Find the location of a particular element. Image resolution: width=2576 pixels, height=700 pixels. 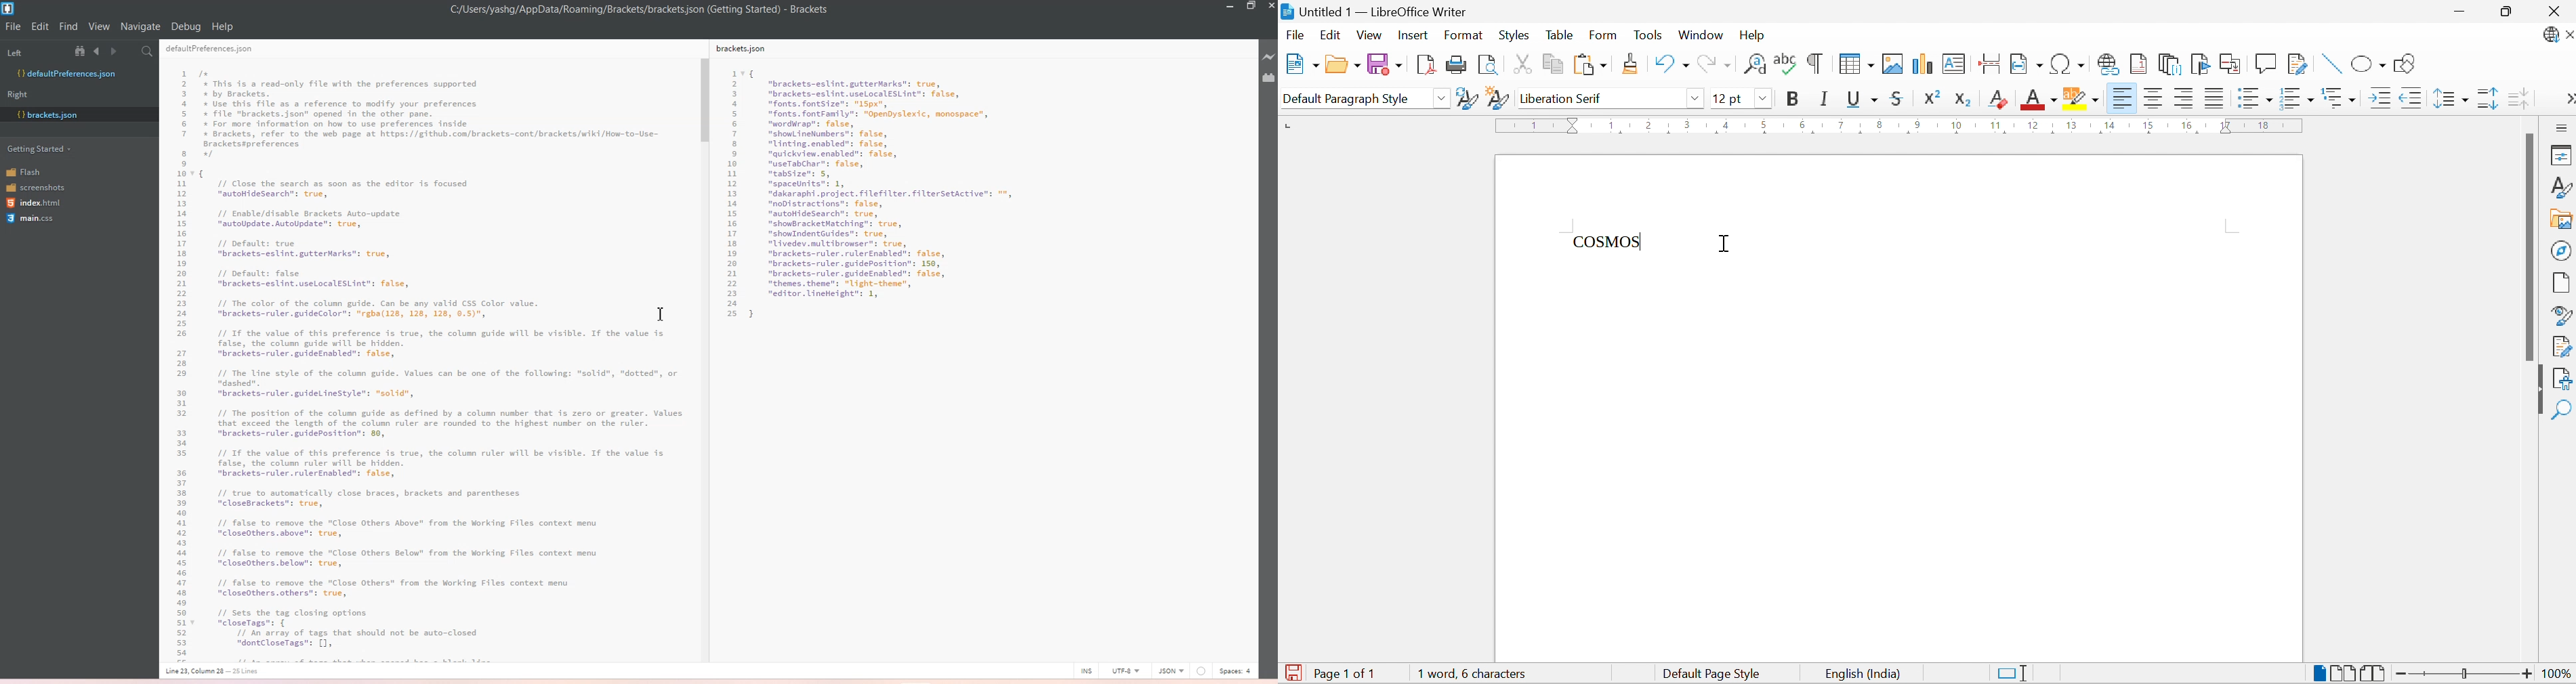

Single-page View is located at coordinates (2319, 671).